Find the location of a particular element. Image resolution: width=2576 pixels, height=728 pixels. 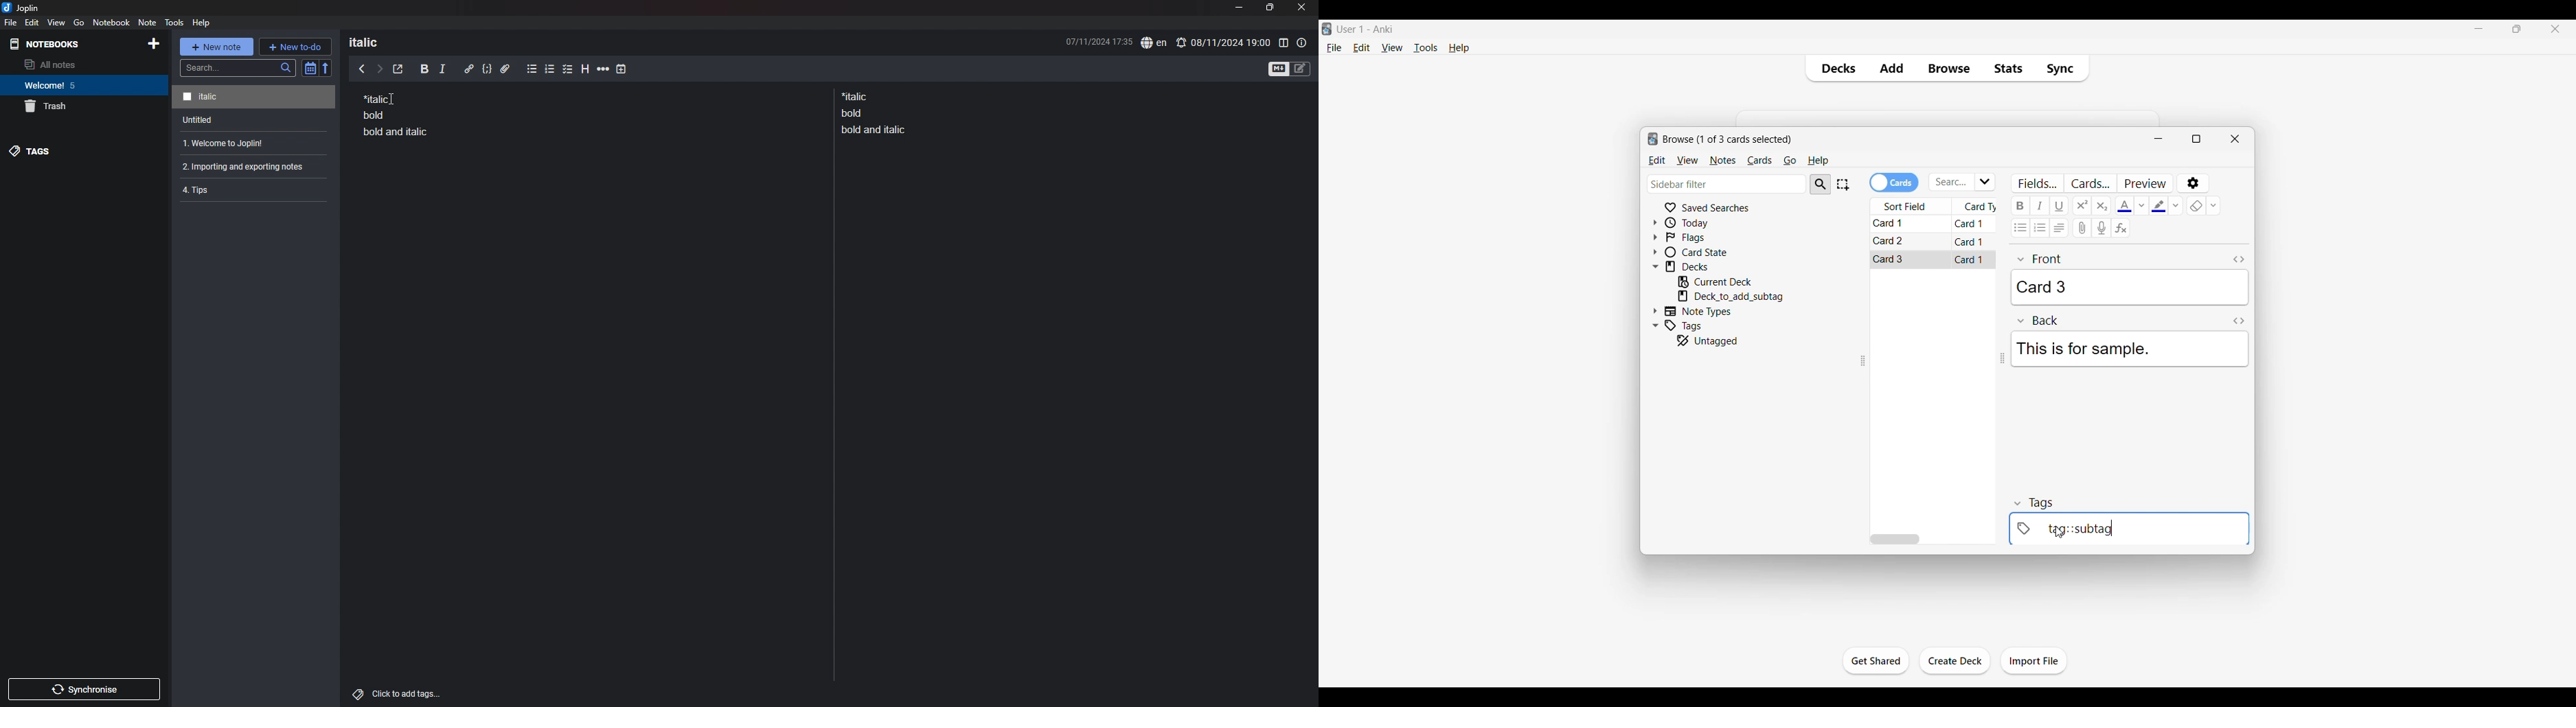

Card 3 is located at coordinates (1891, 259).